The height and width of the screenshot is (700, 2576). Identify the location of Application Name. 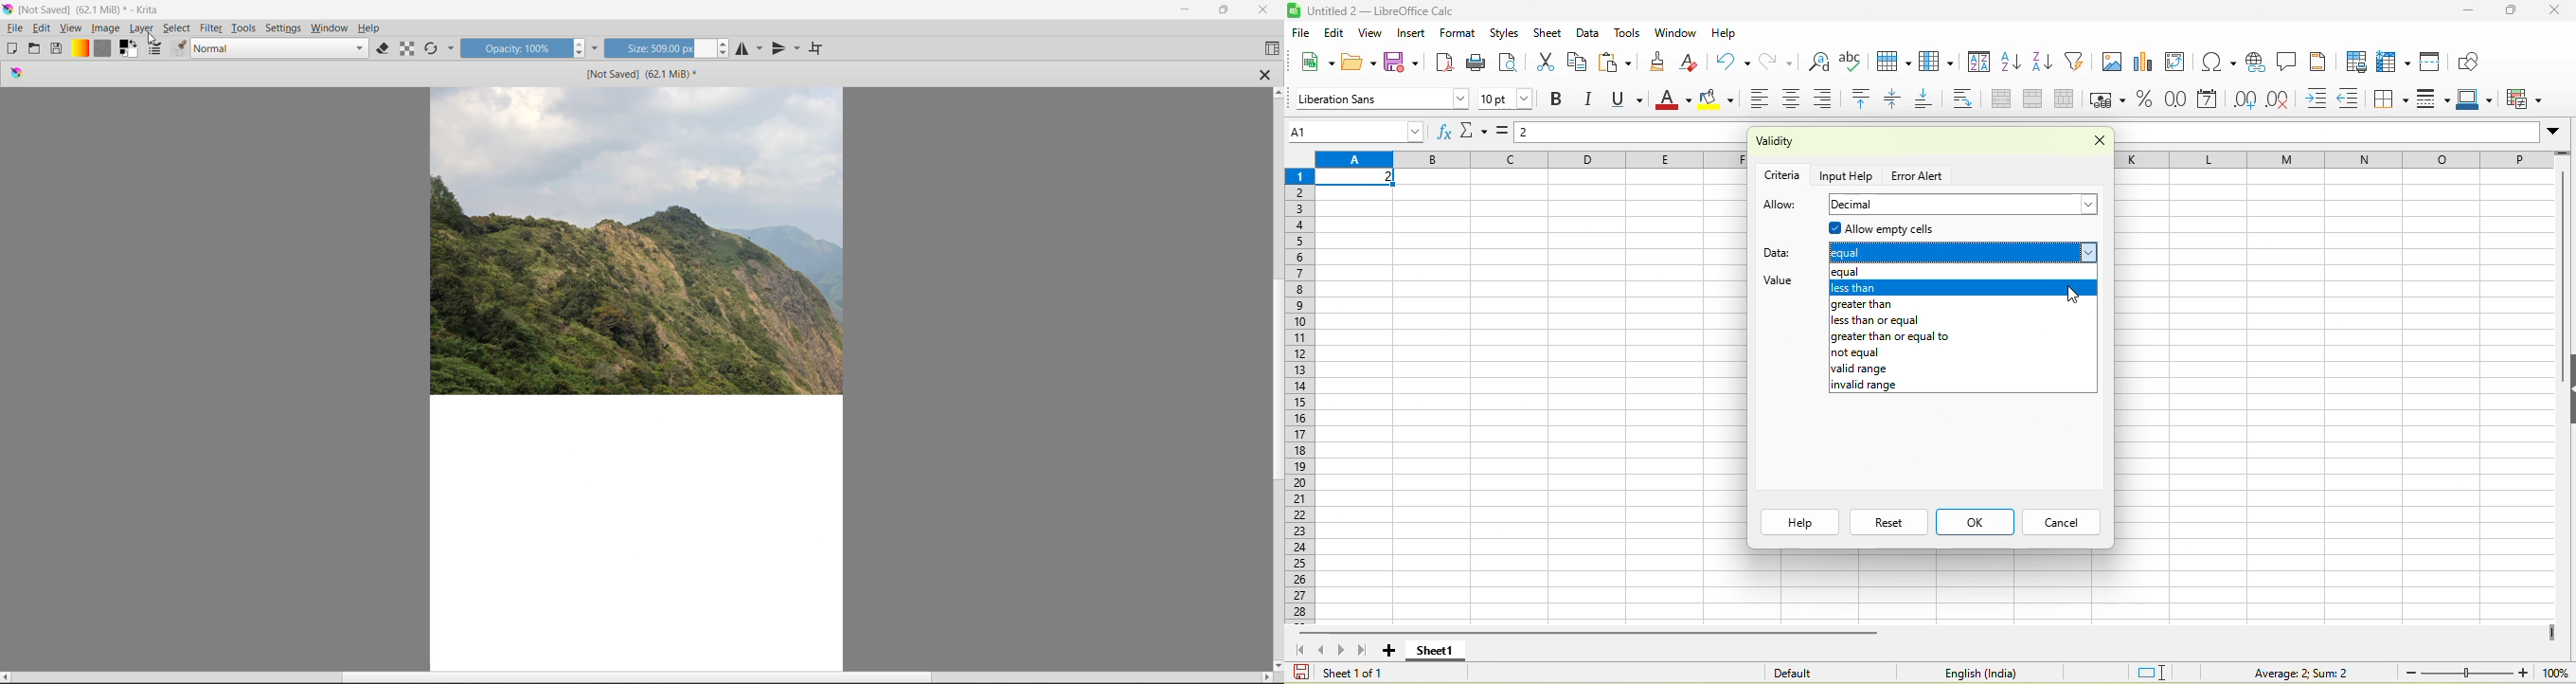
(92, 9).